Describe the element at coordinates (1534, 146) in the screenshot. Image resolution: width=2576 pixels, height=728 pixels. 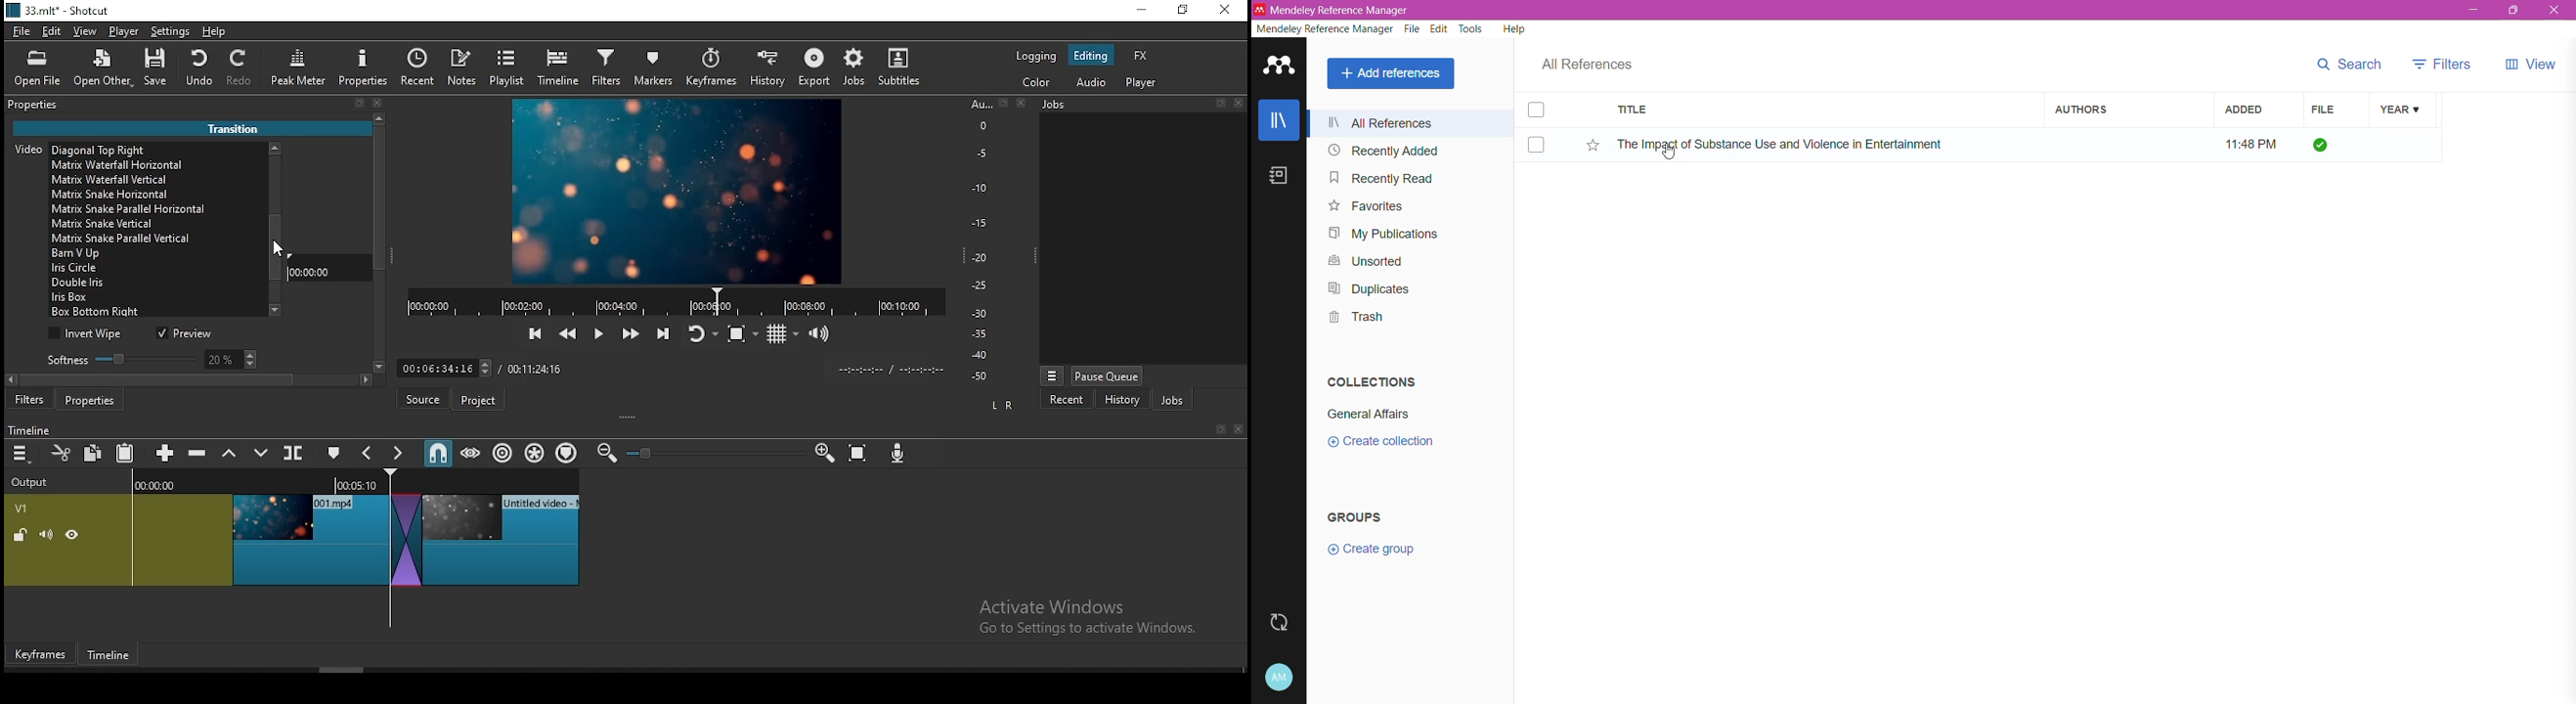
I see `Click to select Item(s)` at that location.